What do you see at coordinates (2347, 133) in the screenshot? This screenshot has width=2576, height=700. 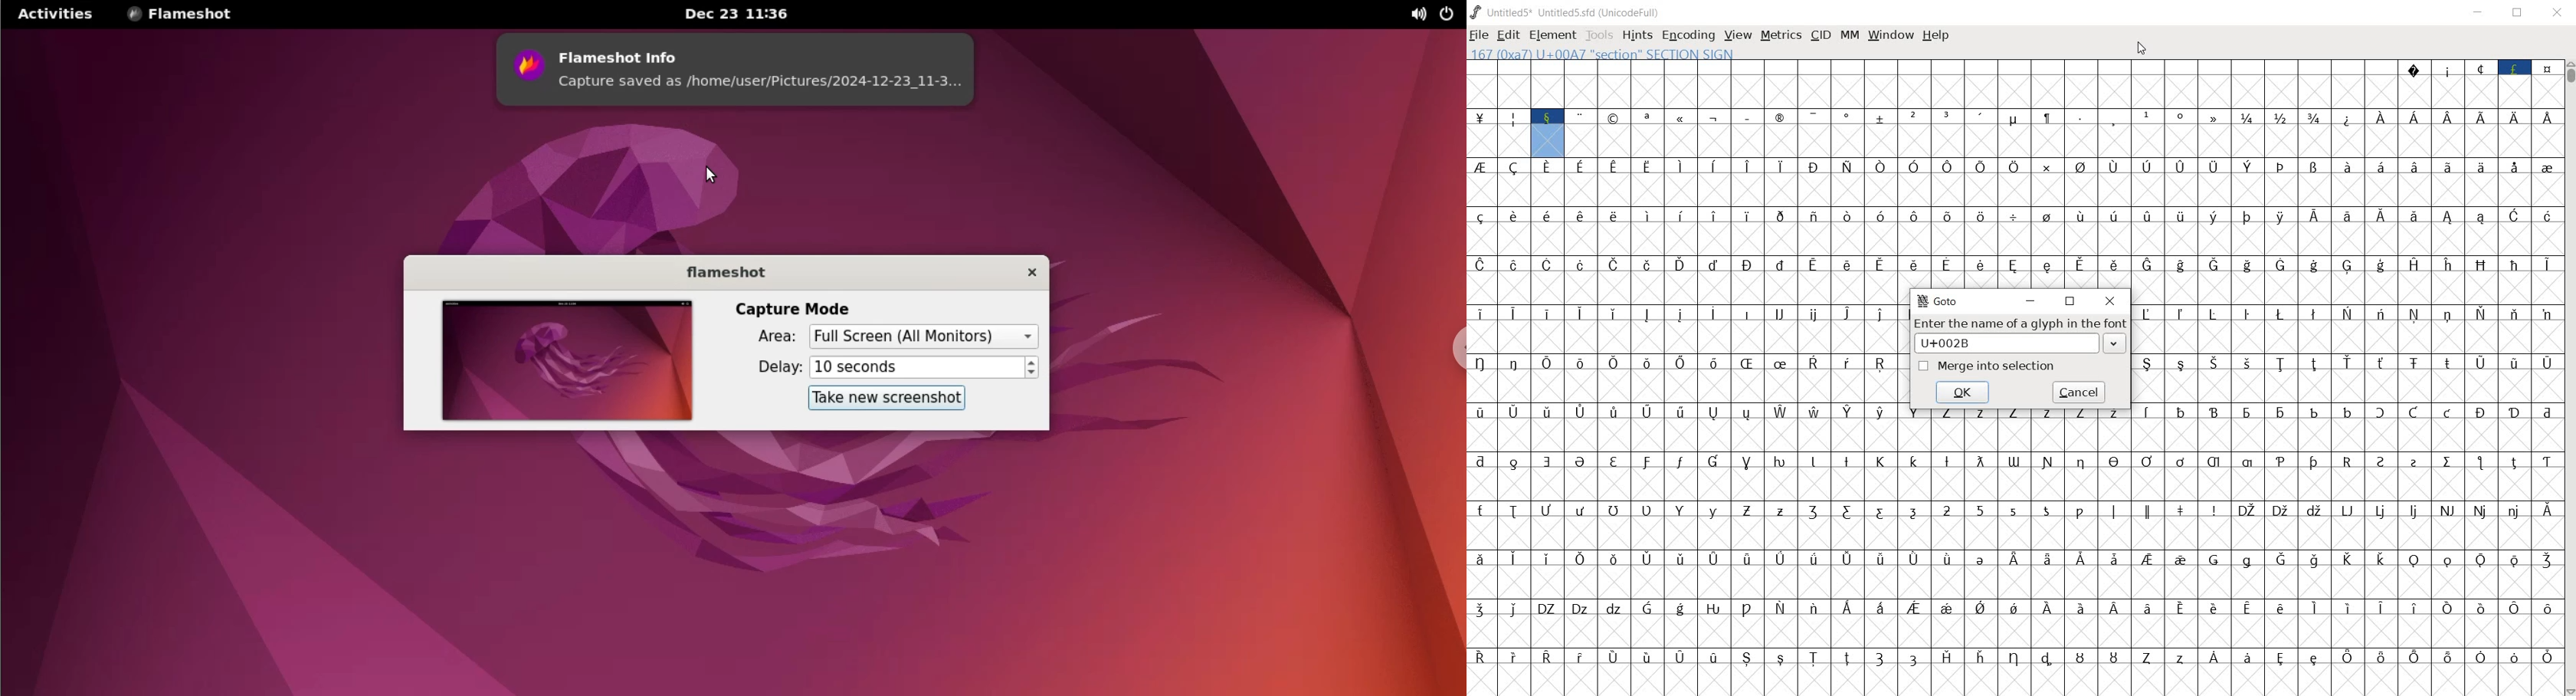 I see `special characters` at bounding box center [2347, 133].